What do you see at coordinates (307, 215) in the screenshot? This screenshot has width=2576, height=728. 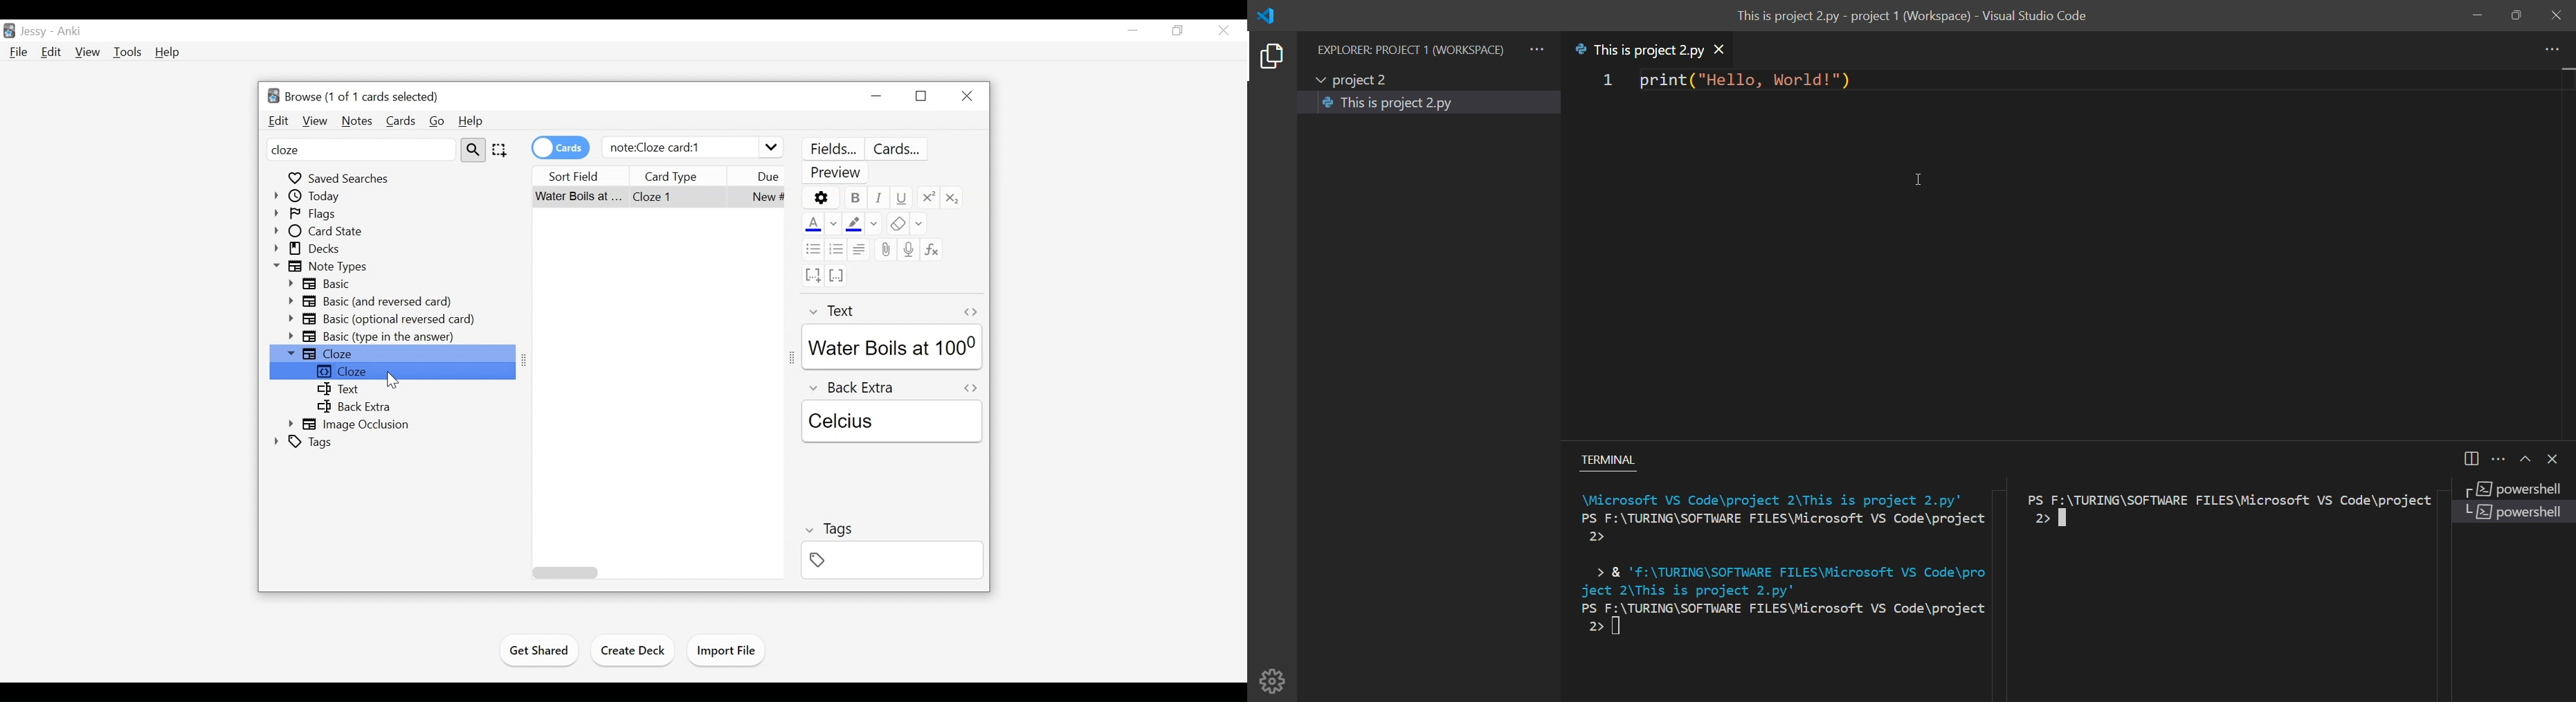 I see `` at bounding box center [307, 215].